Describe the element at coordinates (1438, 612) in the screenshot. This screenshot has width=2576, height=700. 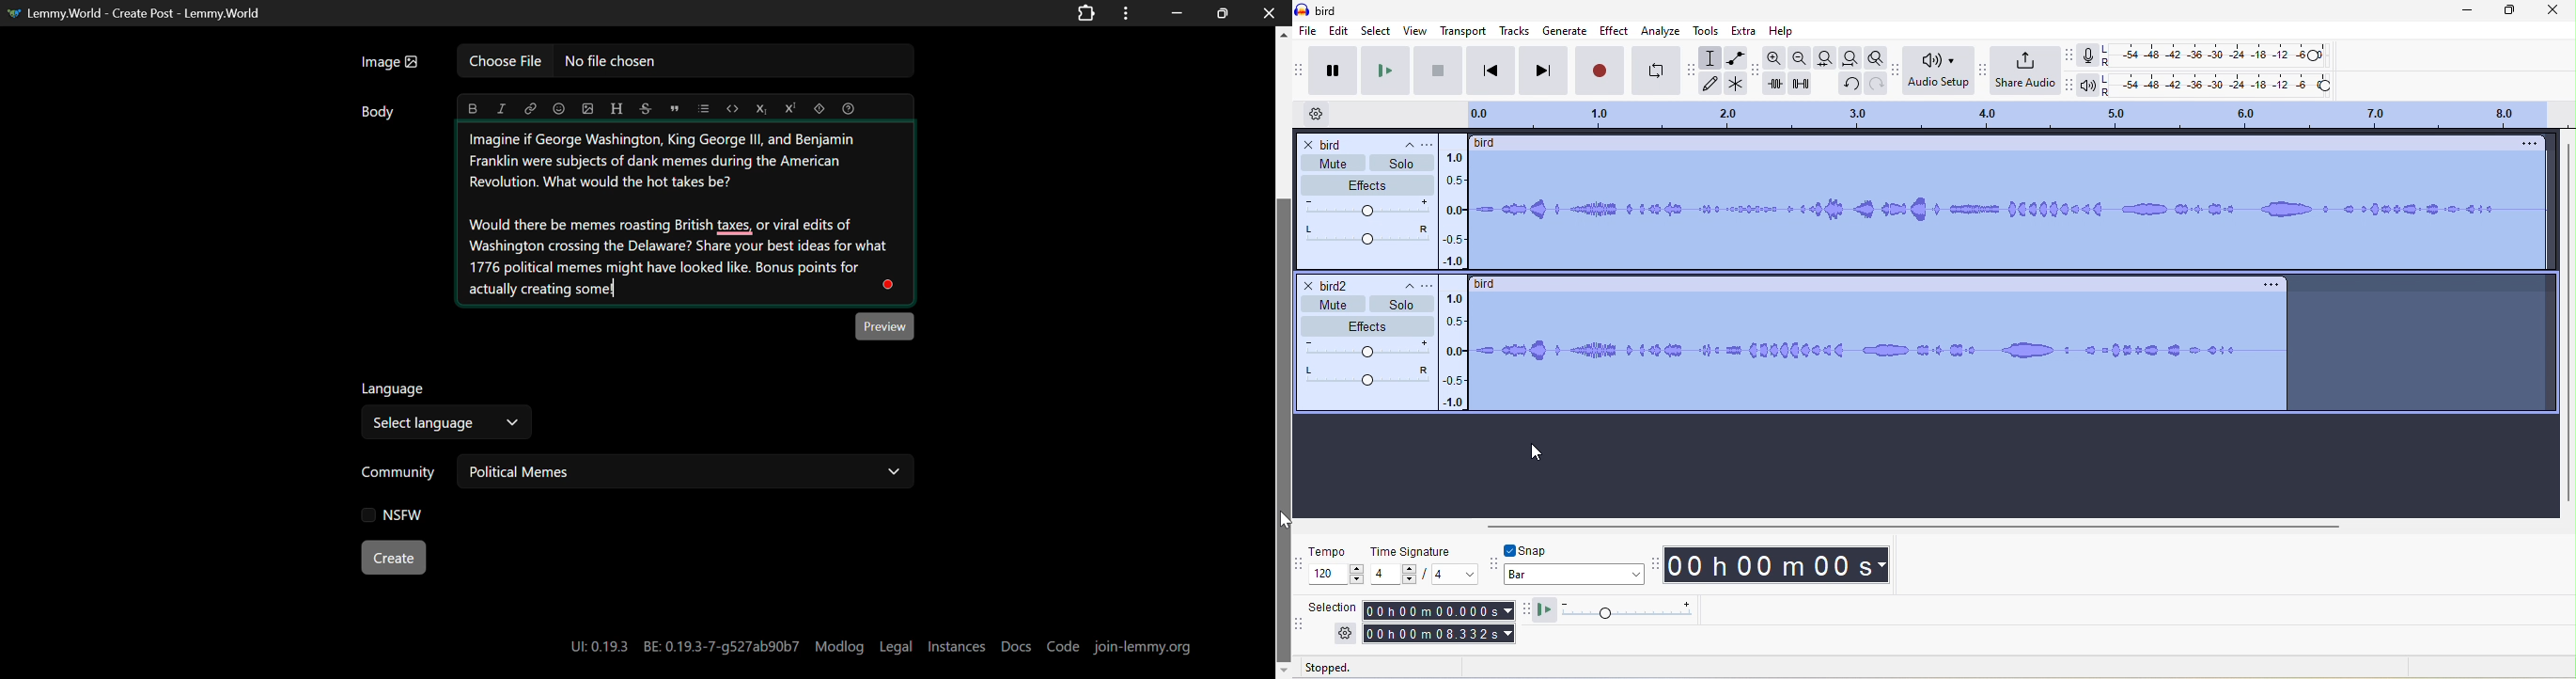
I see `00 h 00 m 00.000 s` at that location.